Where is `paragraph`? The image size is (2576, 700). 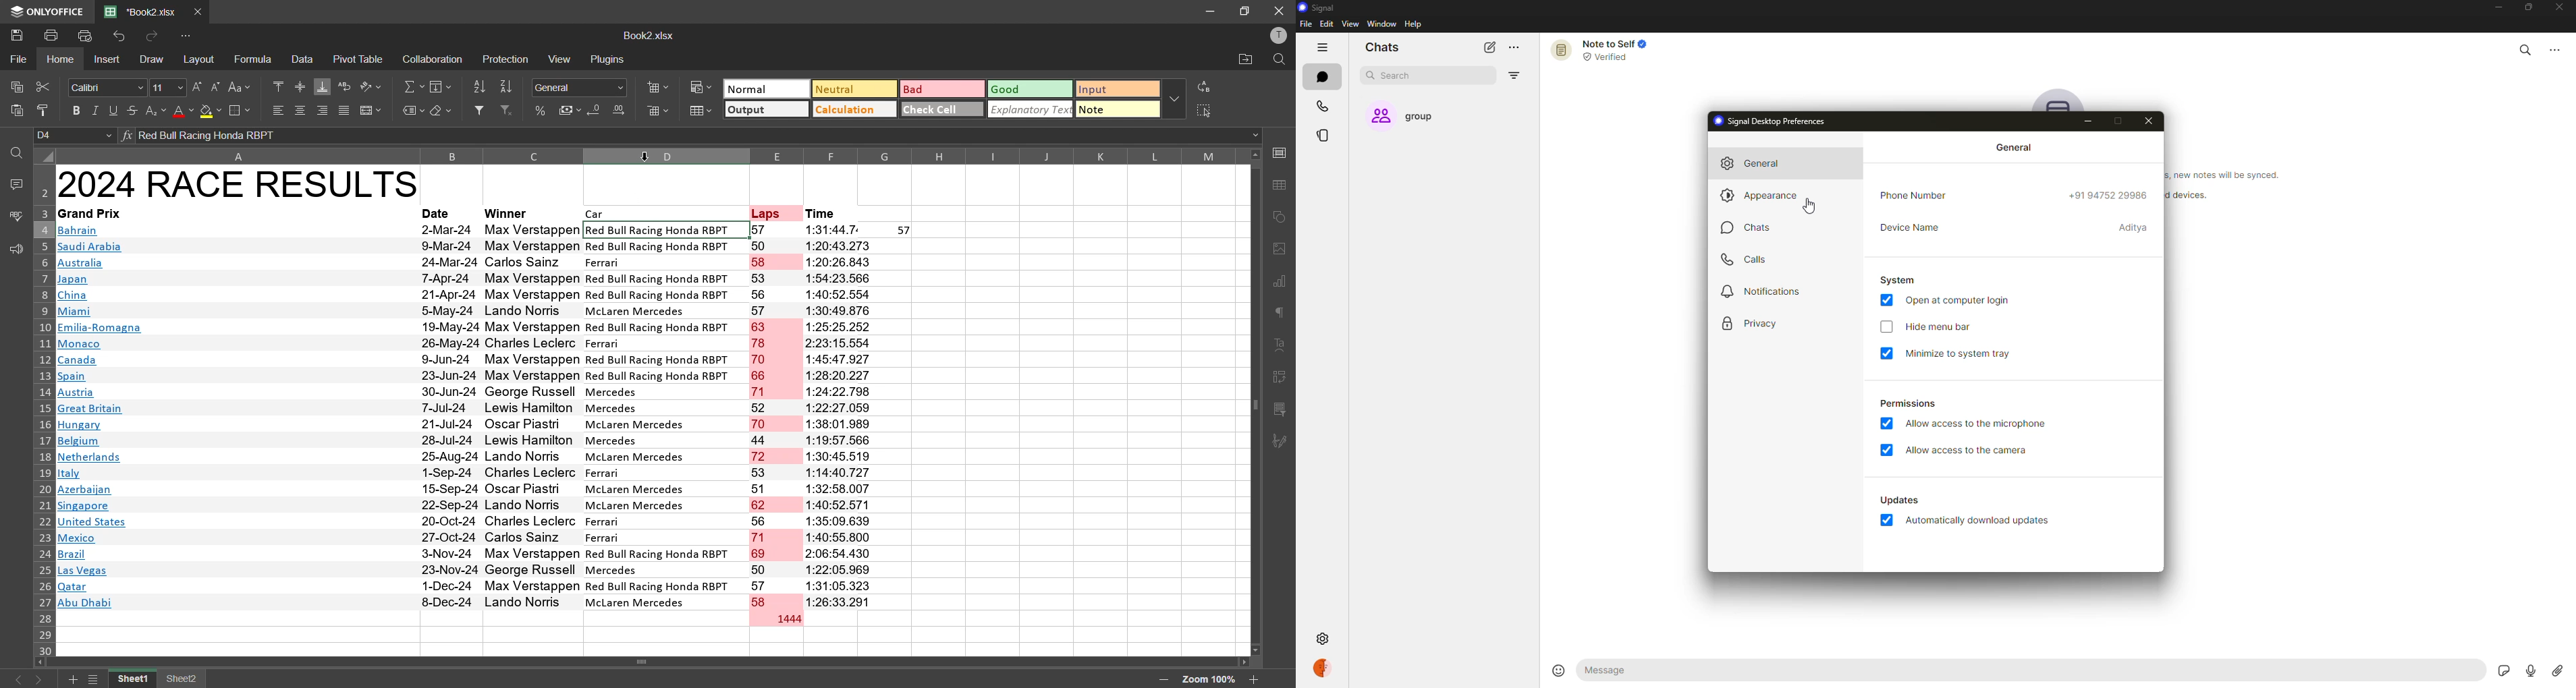
paragraph is located at coordinates (1282, 316).